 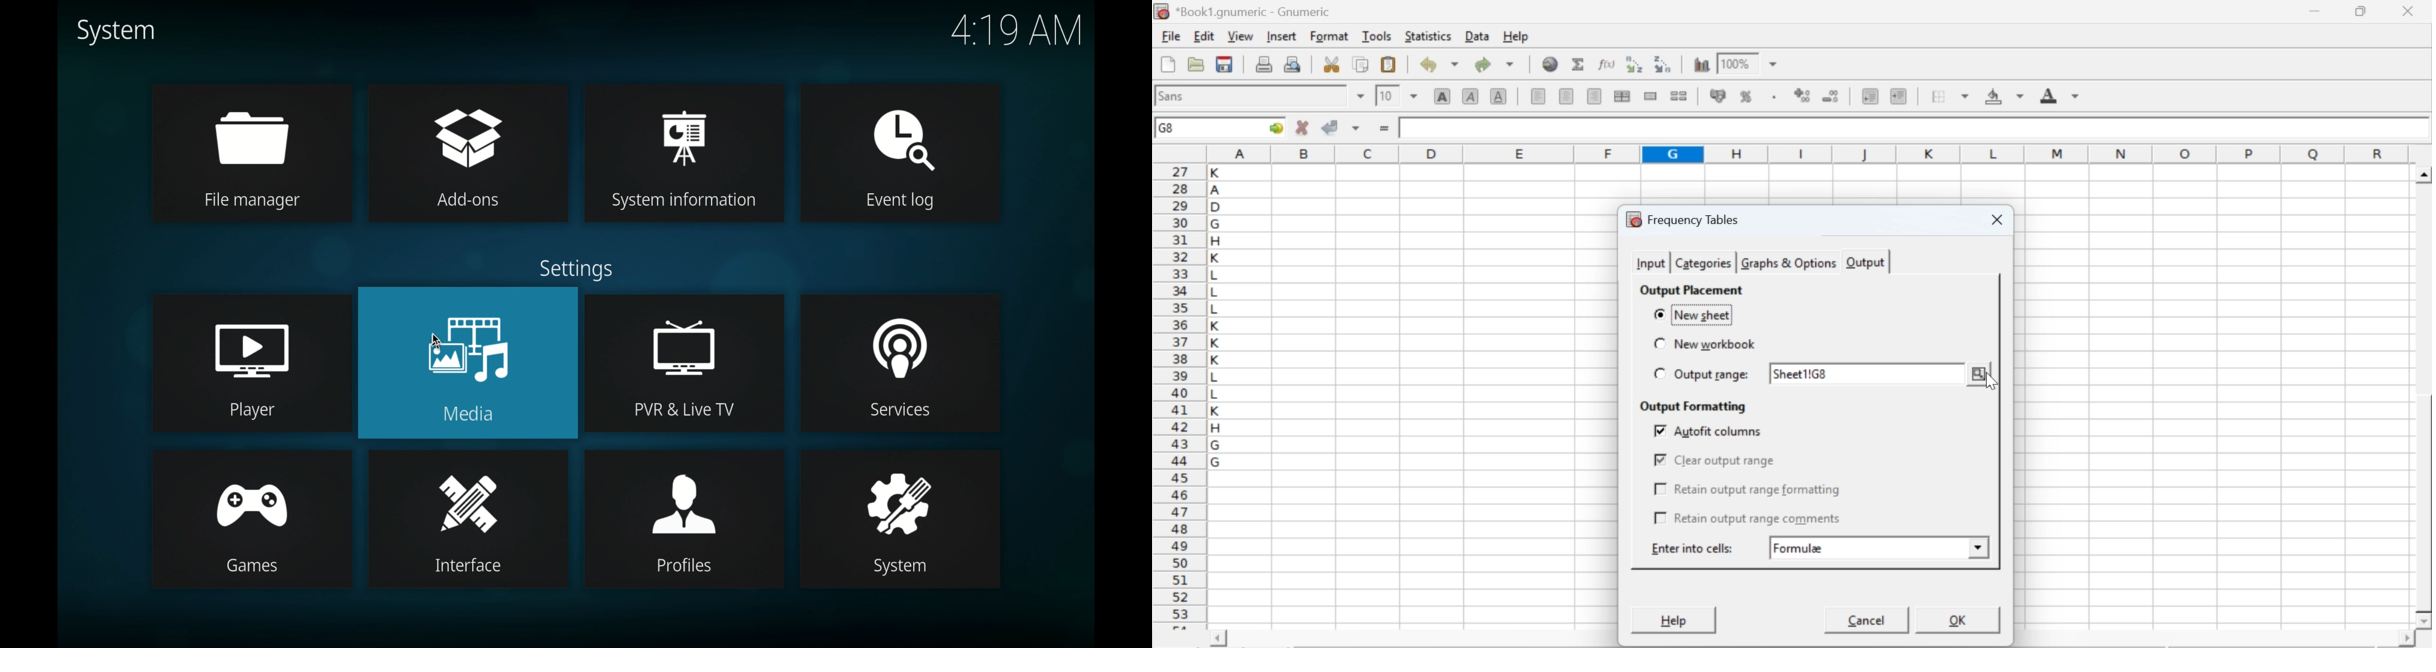 I want to click on underline, so click(x=1499, y=95).